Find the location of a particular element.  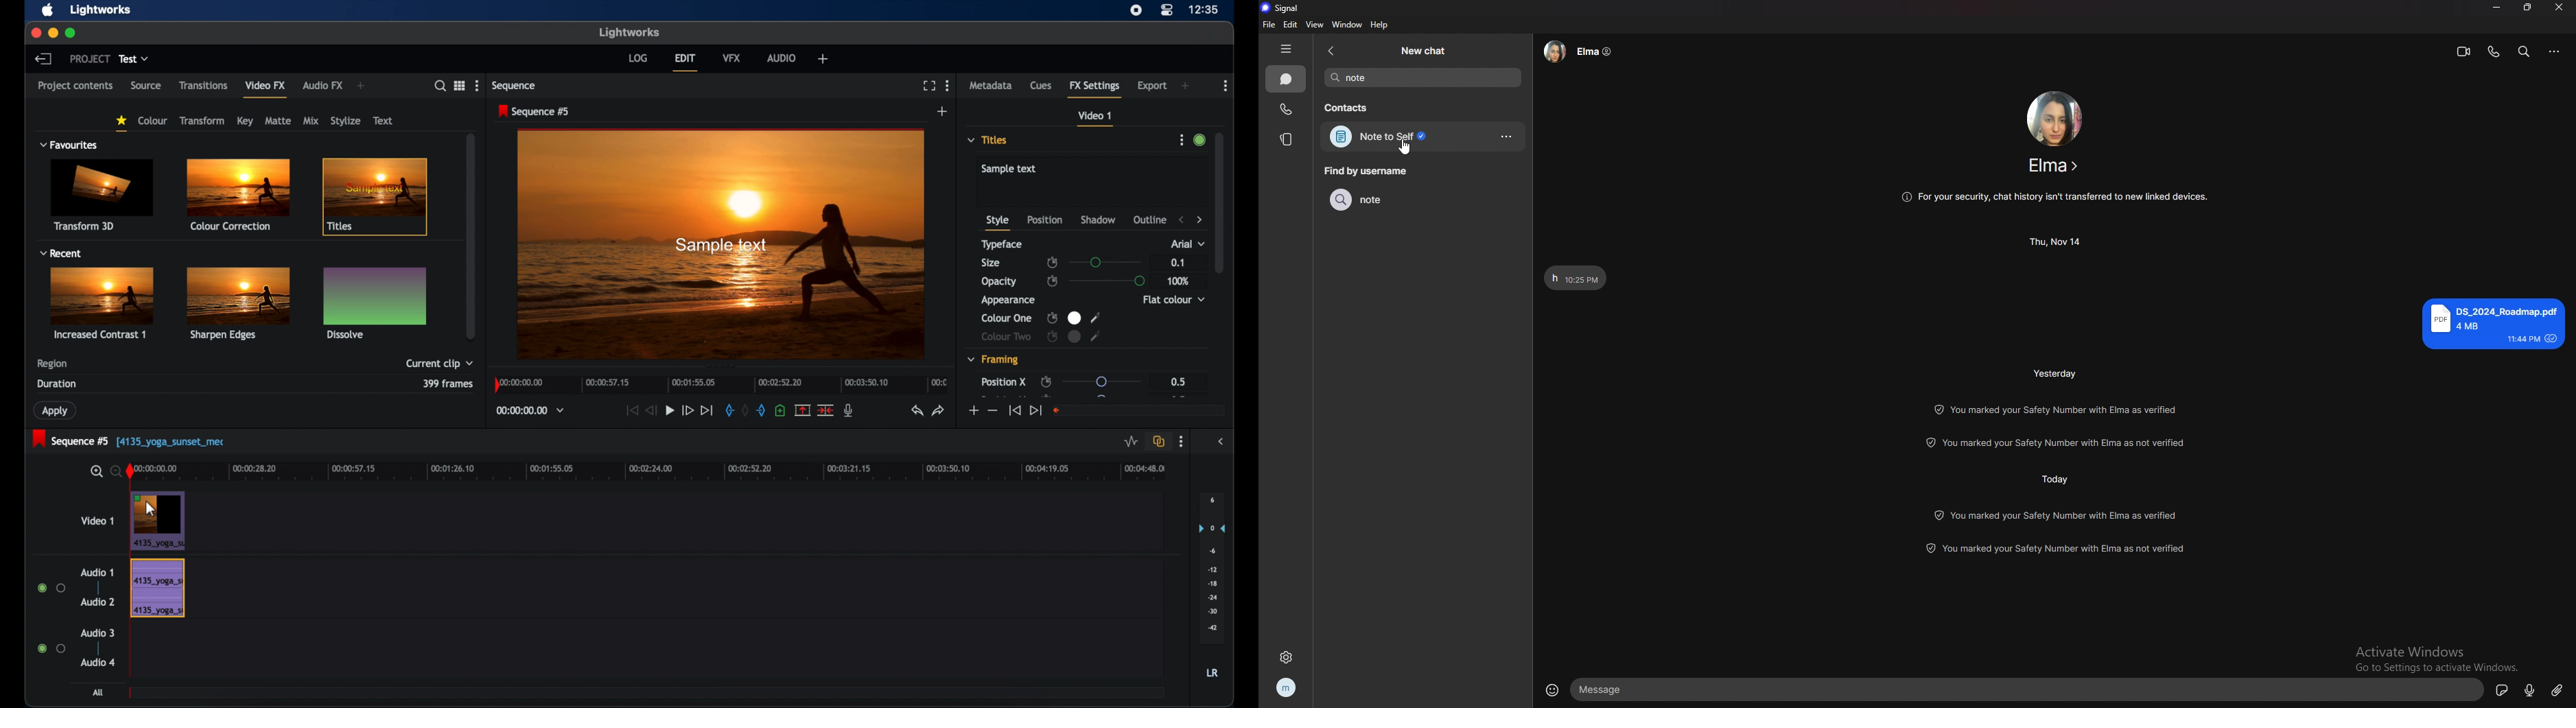

text is located at coordinates (1576, 279).